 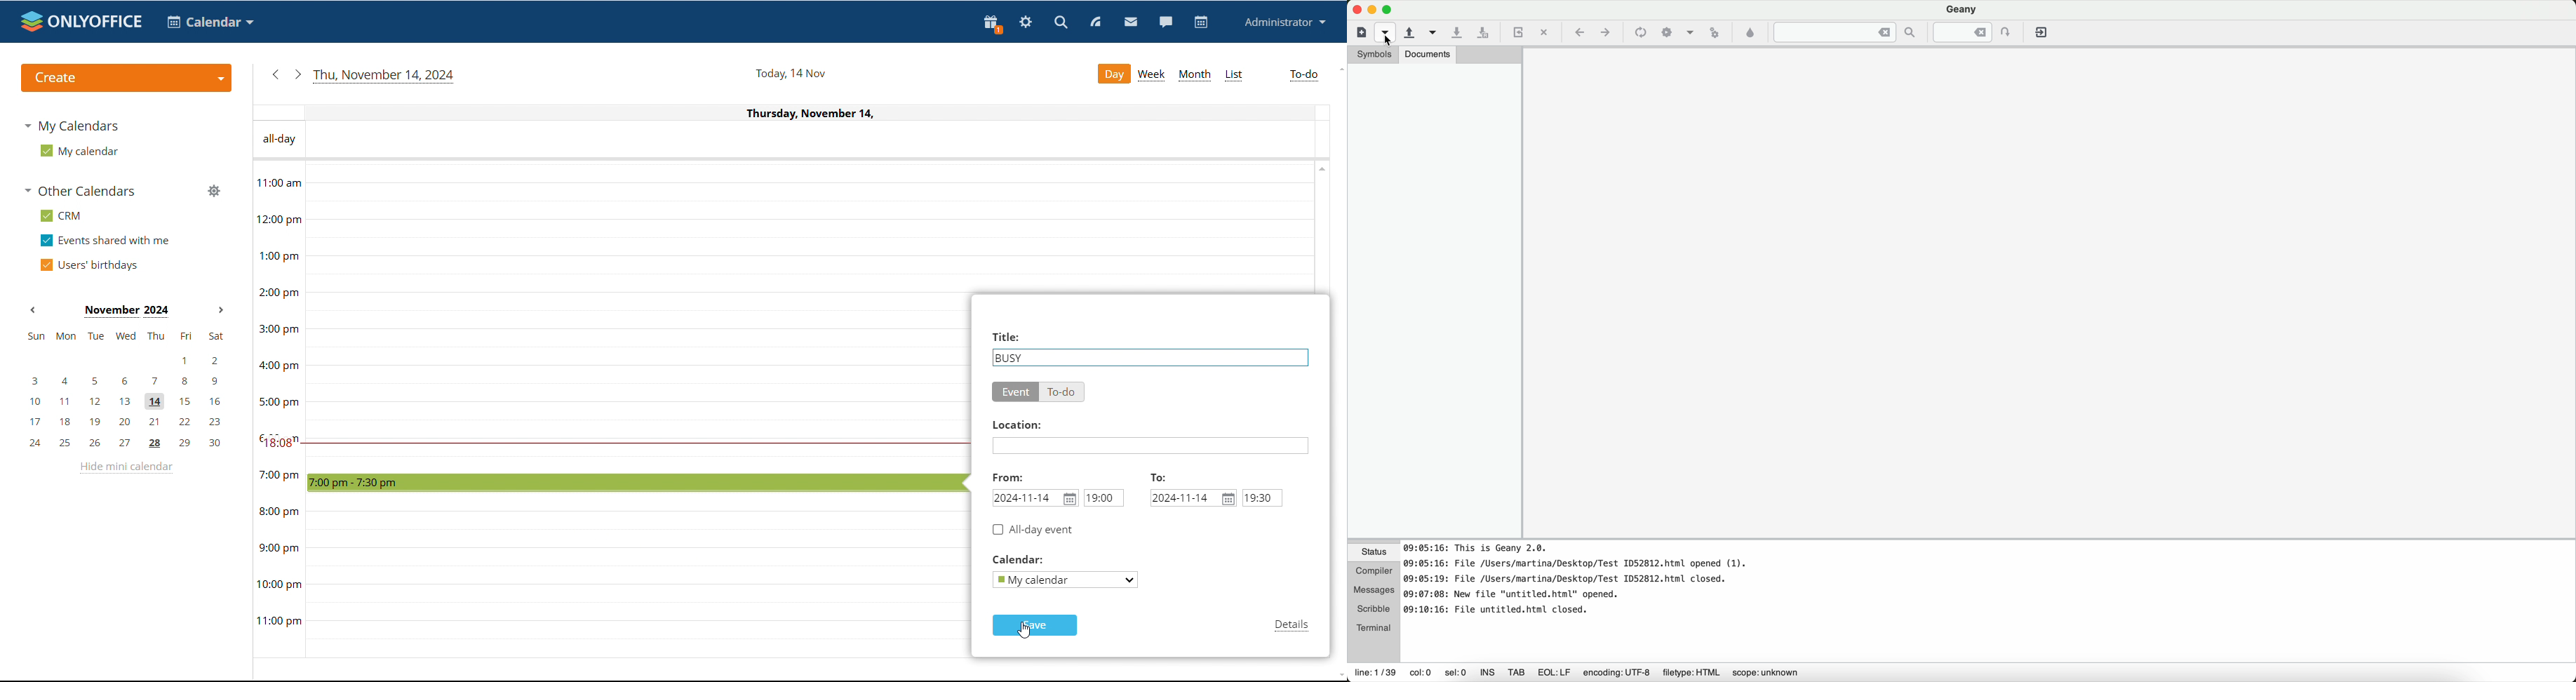 I want to click on Geany, so click(x=1962, y=9).